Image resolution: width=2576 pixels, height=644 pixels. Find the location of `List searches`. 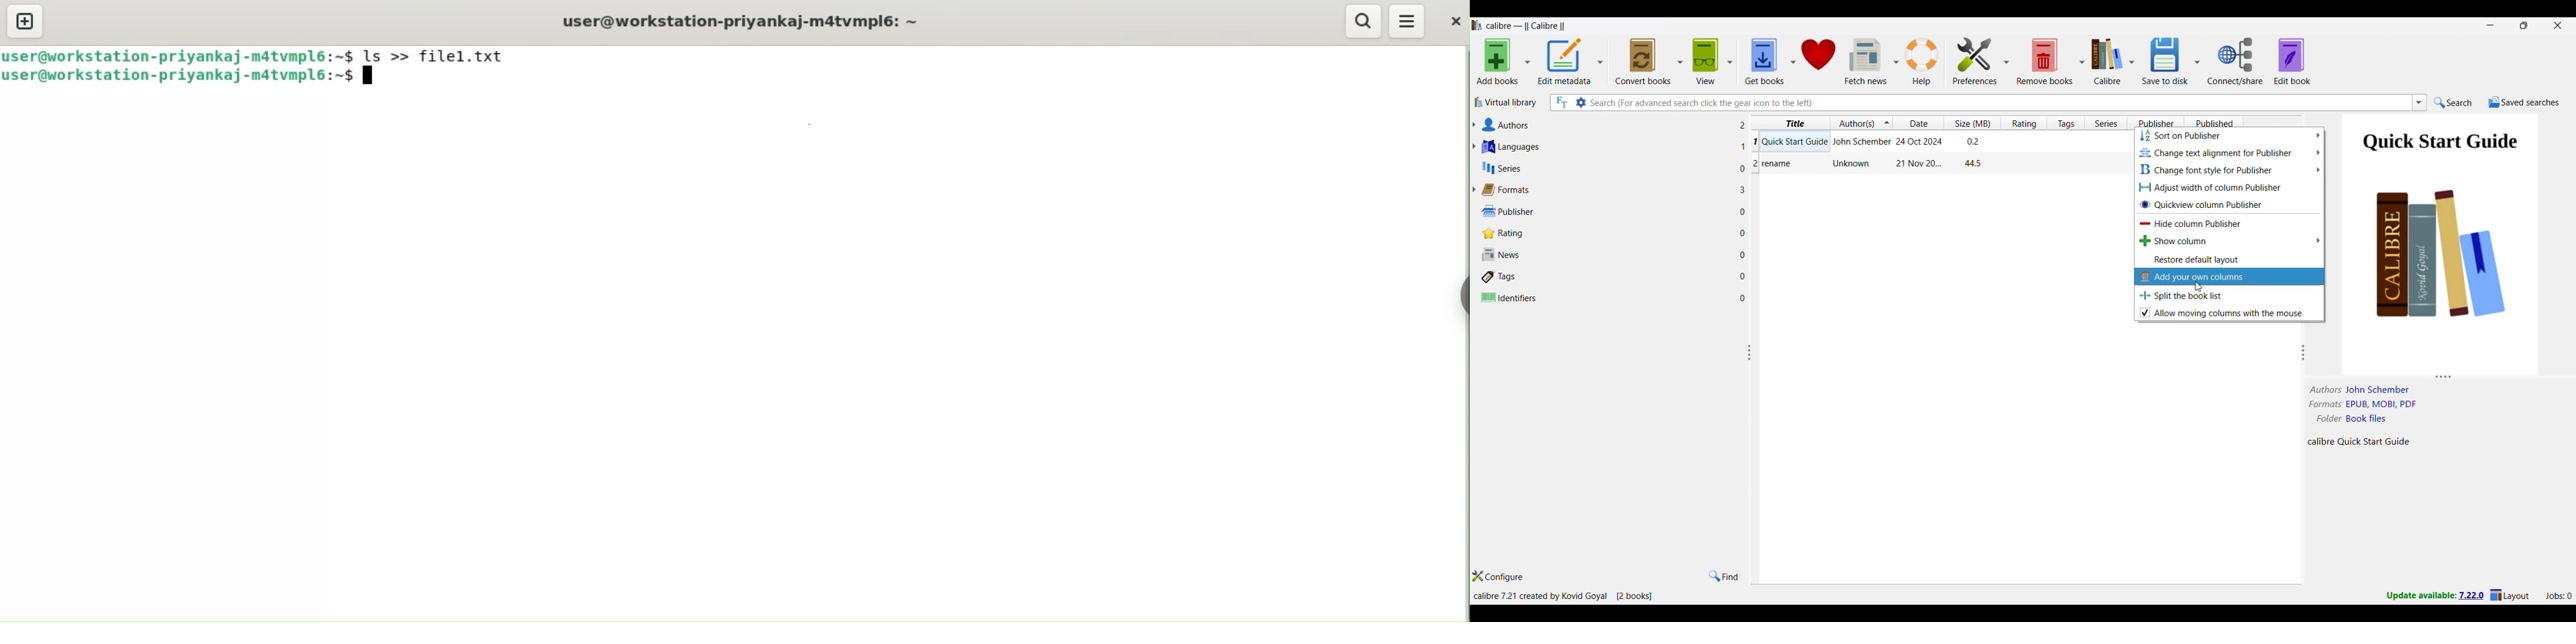

List searches is located at coordinates (2420, 103).